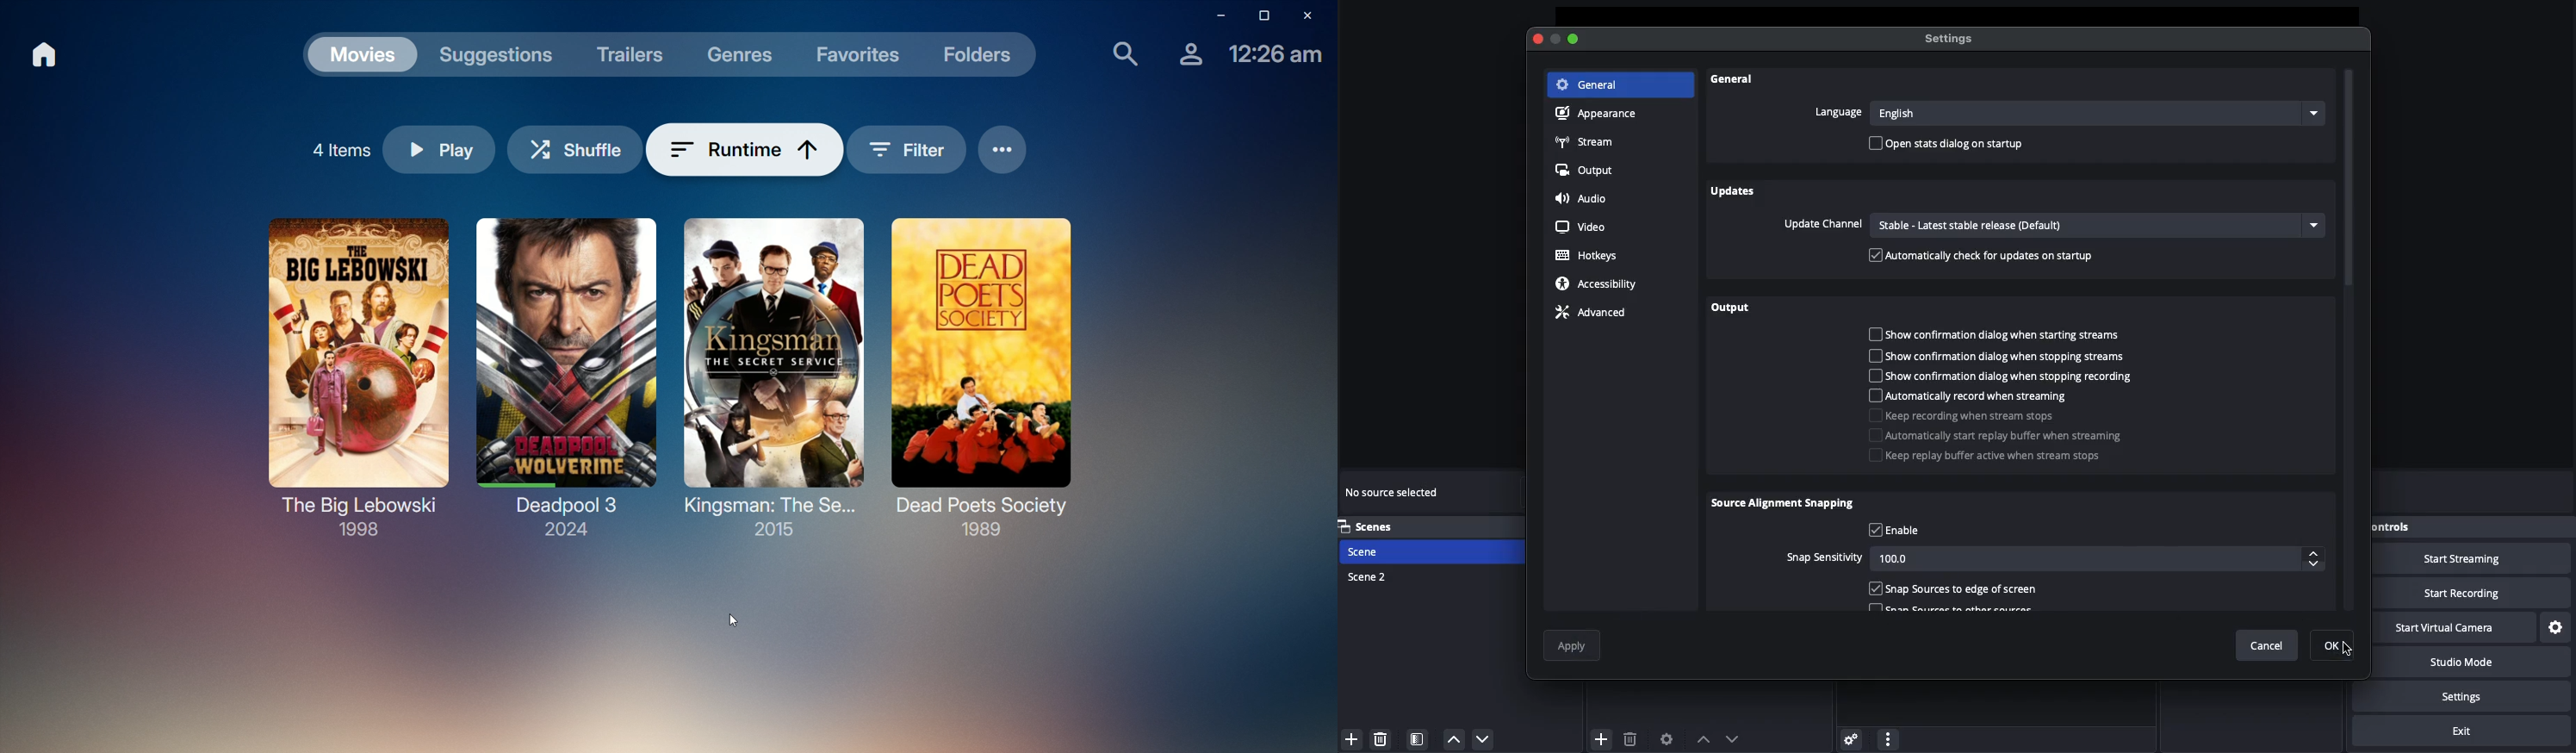 This screenshot has height=756, width=2576. Describe the element at coordinates (1735, 84) in the screenshot. I see `General` at that location.